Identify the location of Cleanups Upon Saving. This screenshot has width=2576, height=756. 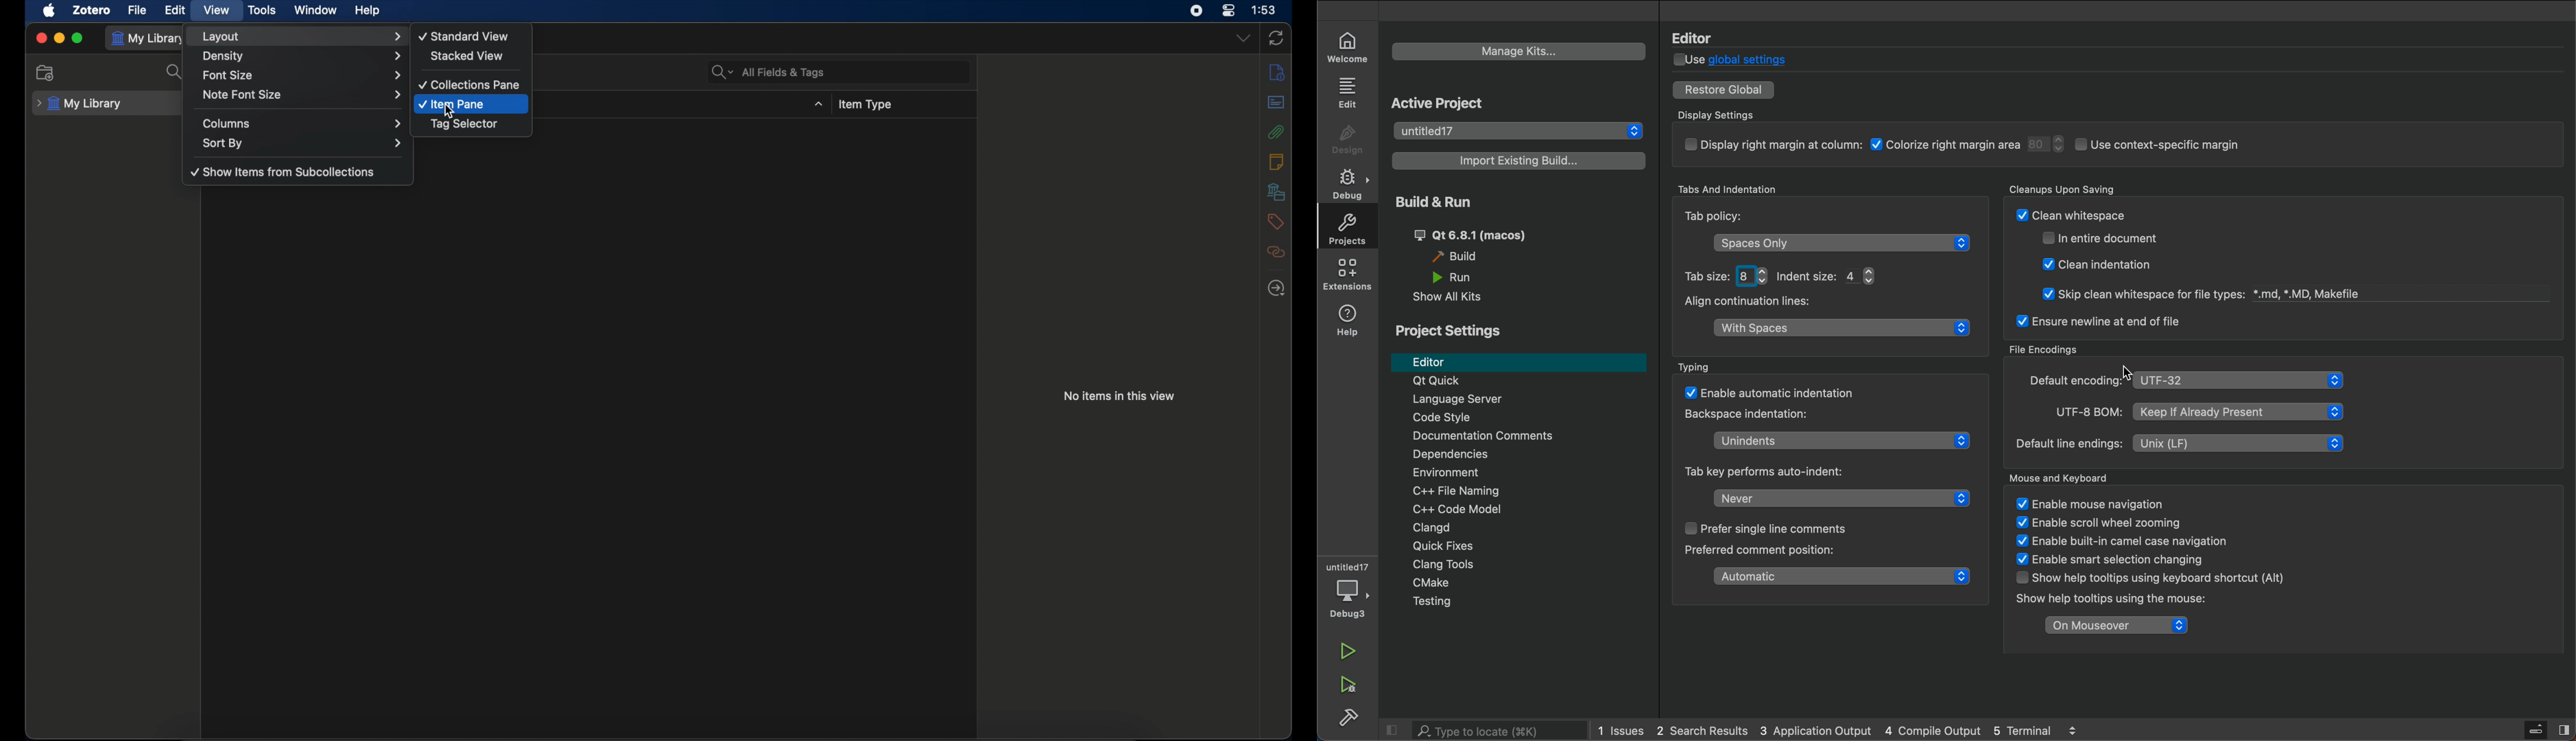
(2062, 187).